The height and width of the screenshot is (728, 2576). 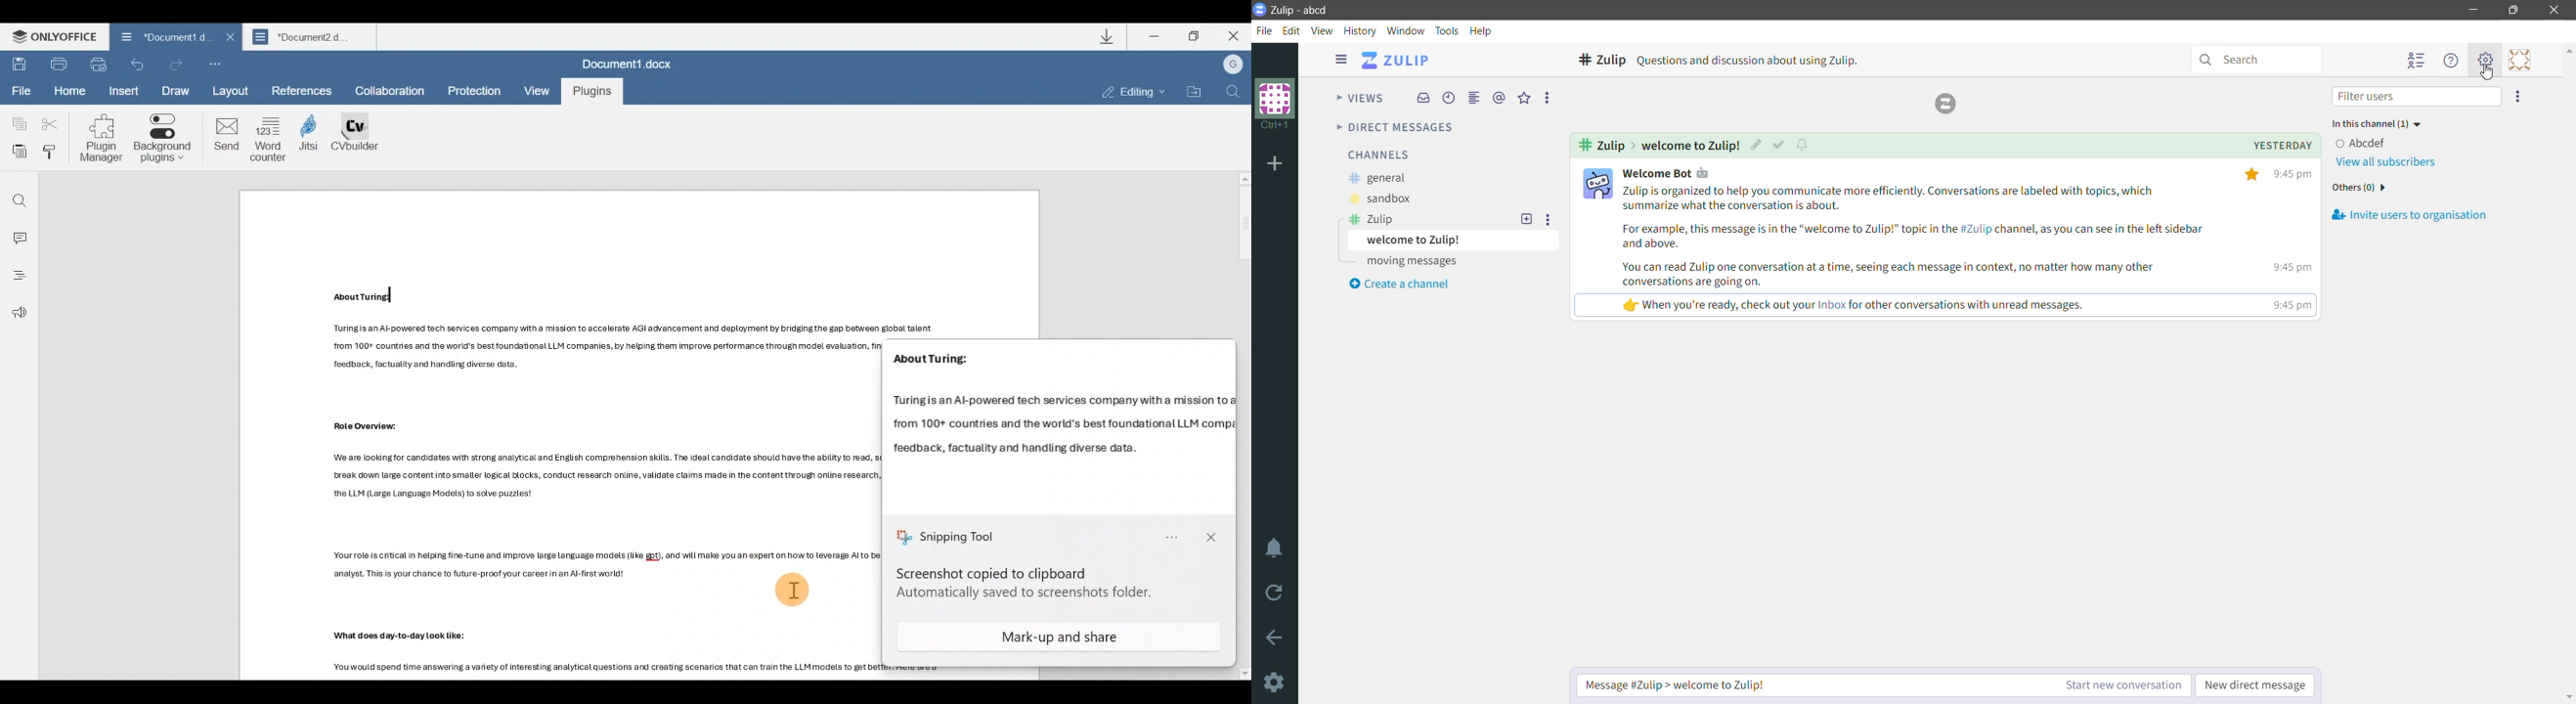 I want to click on , so click(x=638, y=330).